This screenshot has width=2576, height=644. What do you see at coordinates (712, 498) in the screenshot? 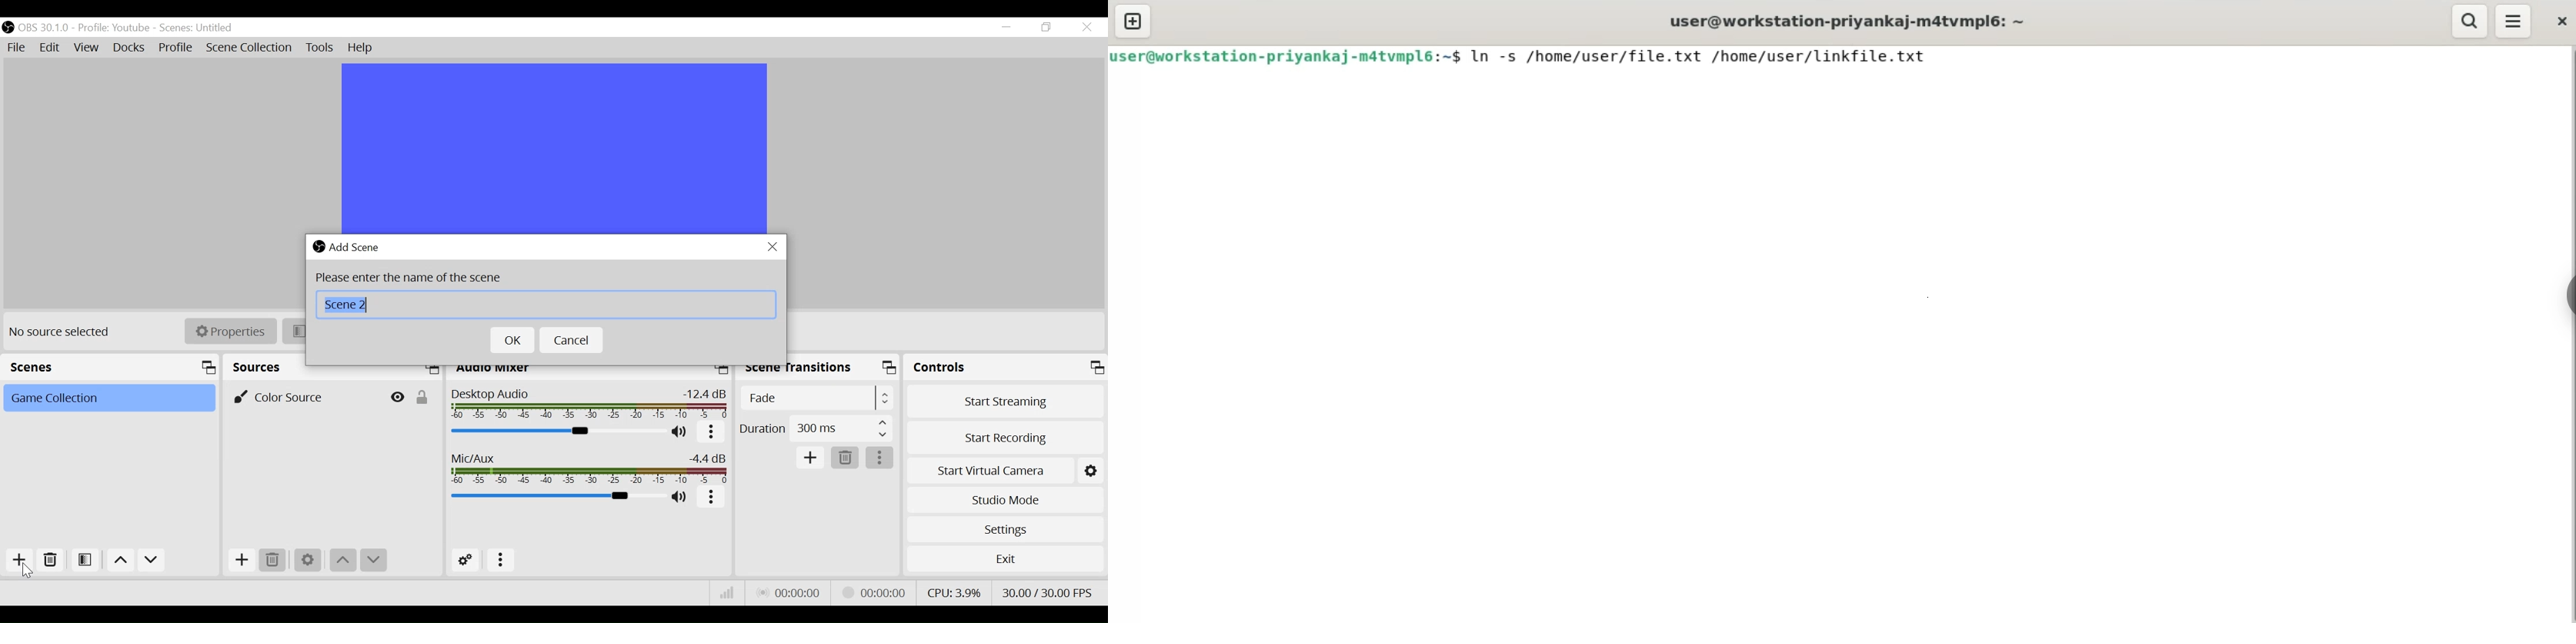
I see `more options` at bounding box center [712, 498].